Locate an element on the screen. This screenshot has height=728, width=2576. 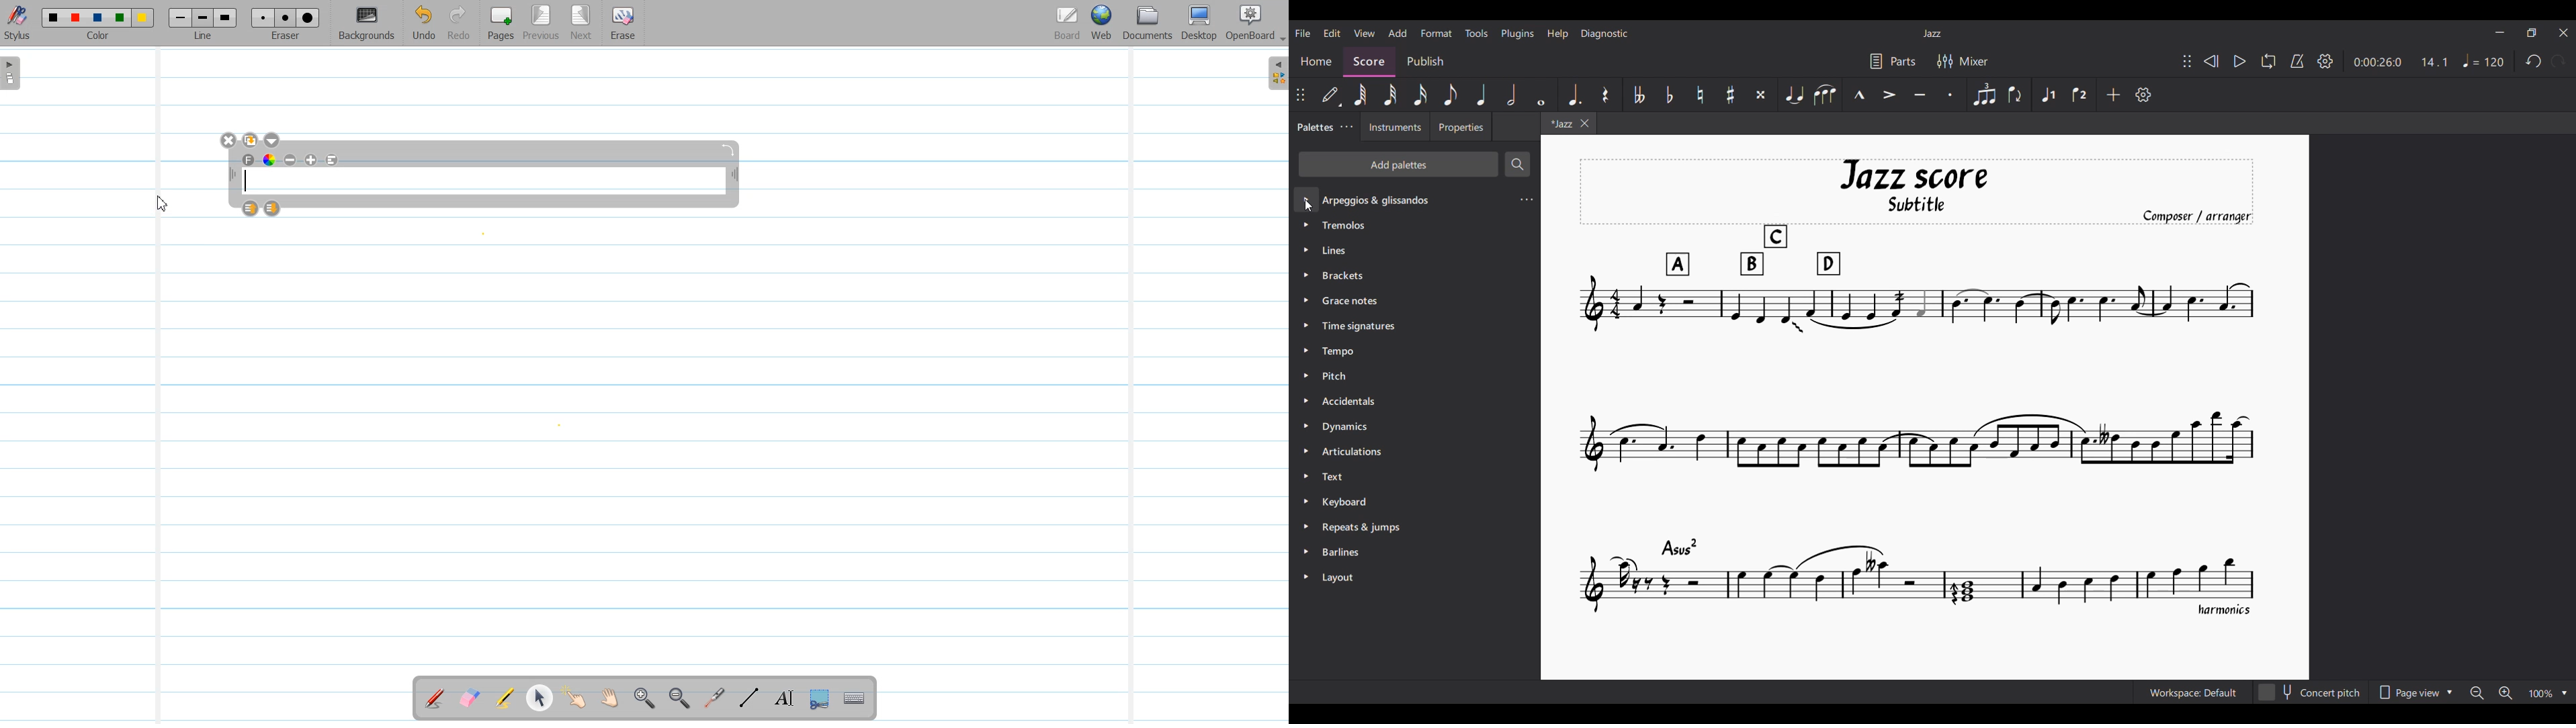
Mixer settings is located at coordinates (1962, 61).